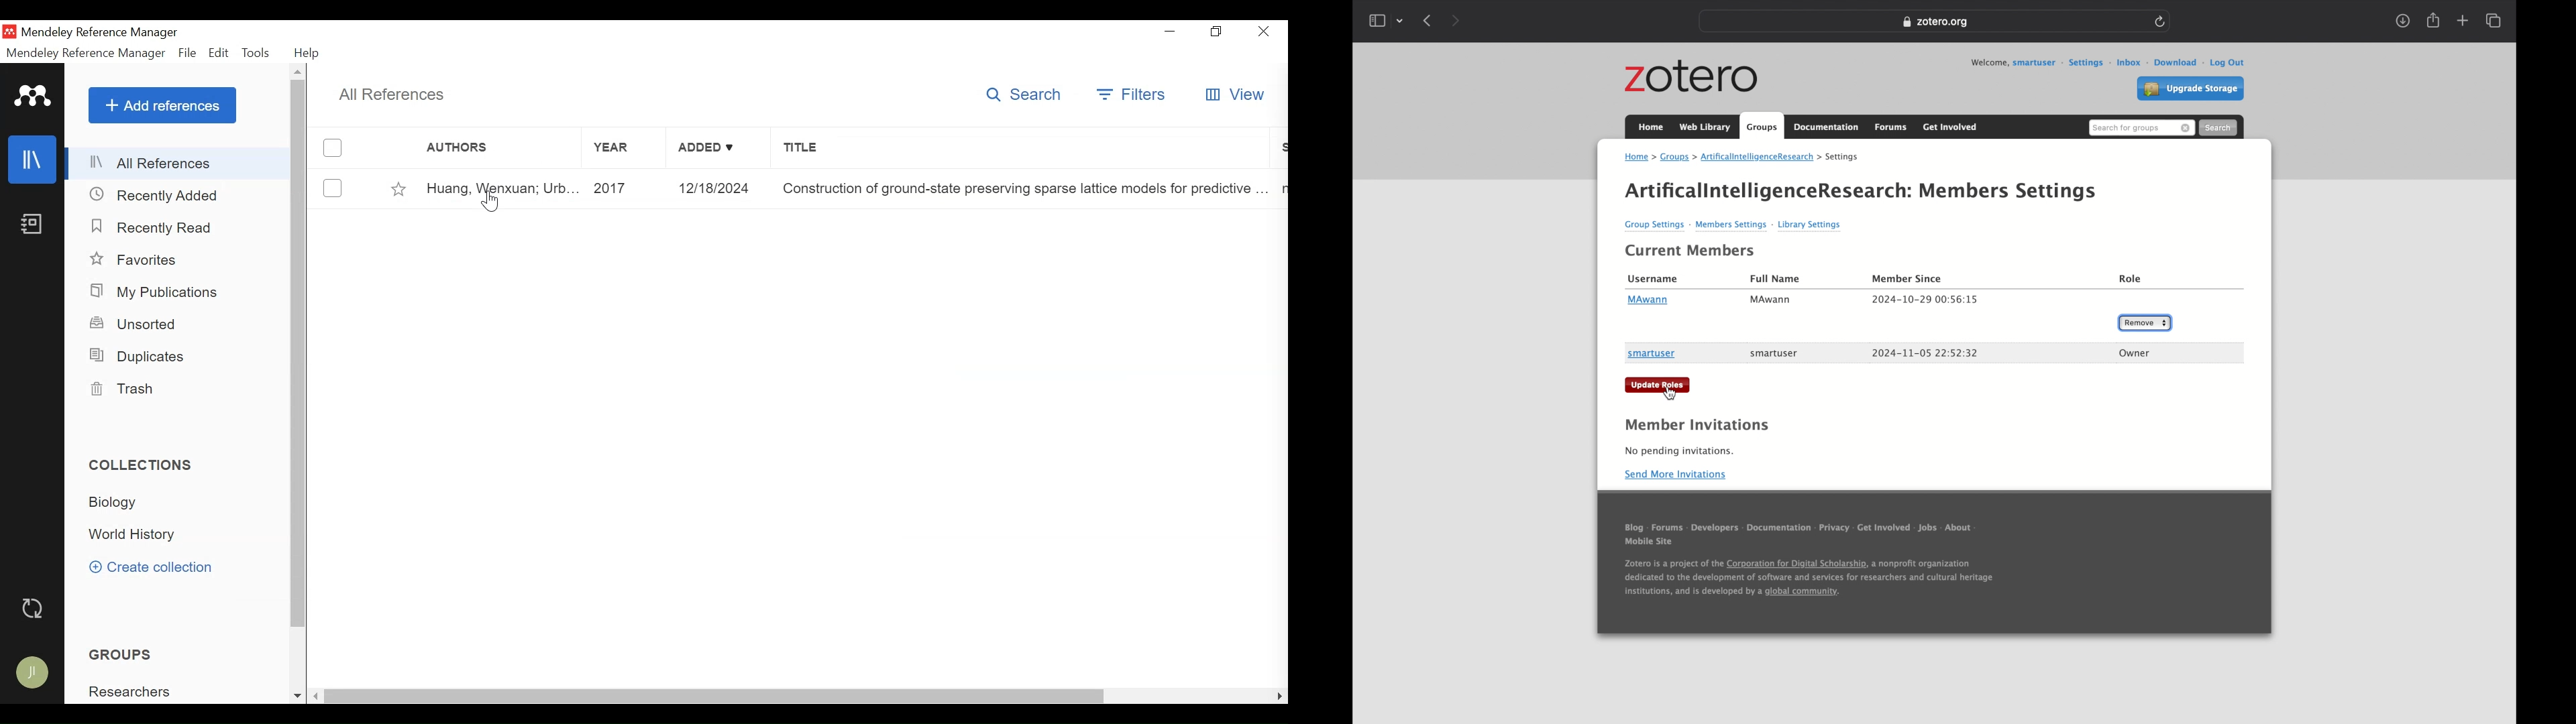 The image size is (2576, 728). What do you see at coordinates (148, 227) in the screenshot?
I see `Recently Read` at bounding box center [148, 227].